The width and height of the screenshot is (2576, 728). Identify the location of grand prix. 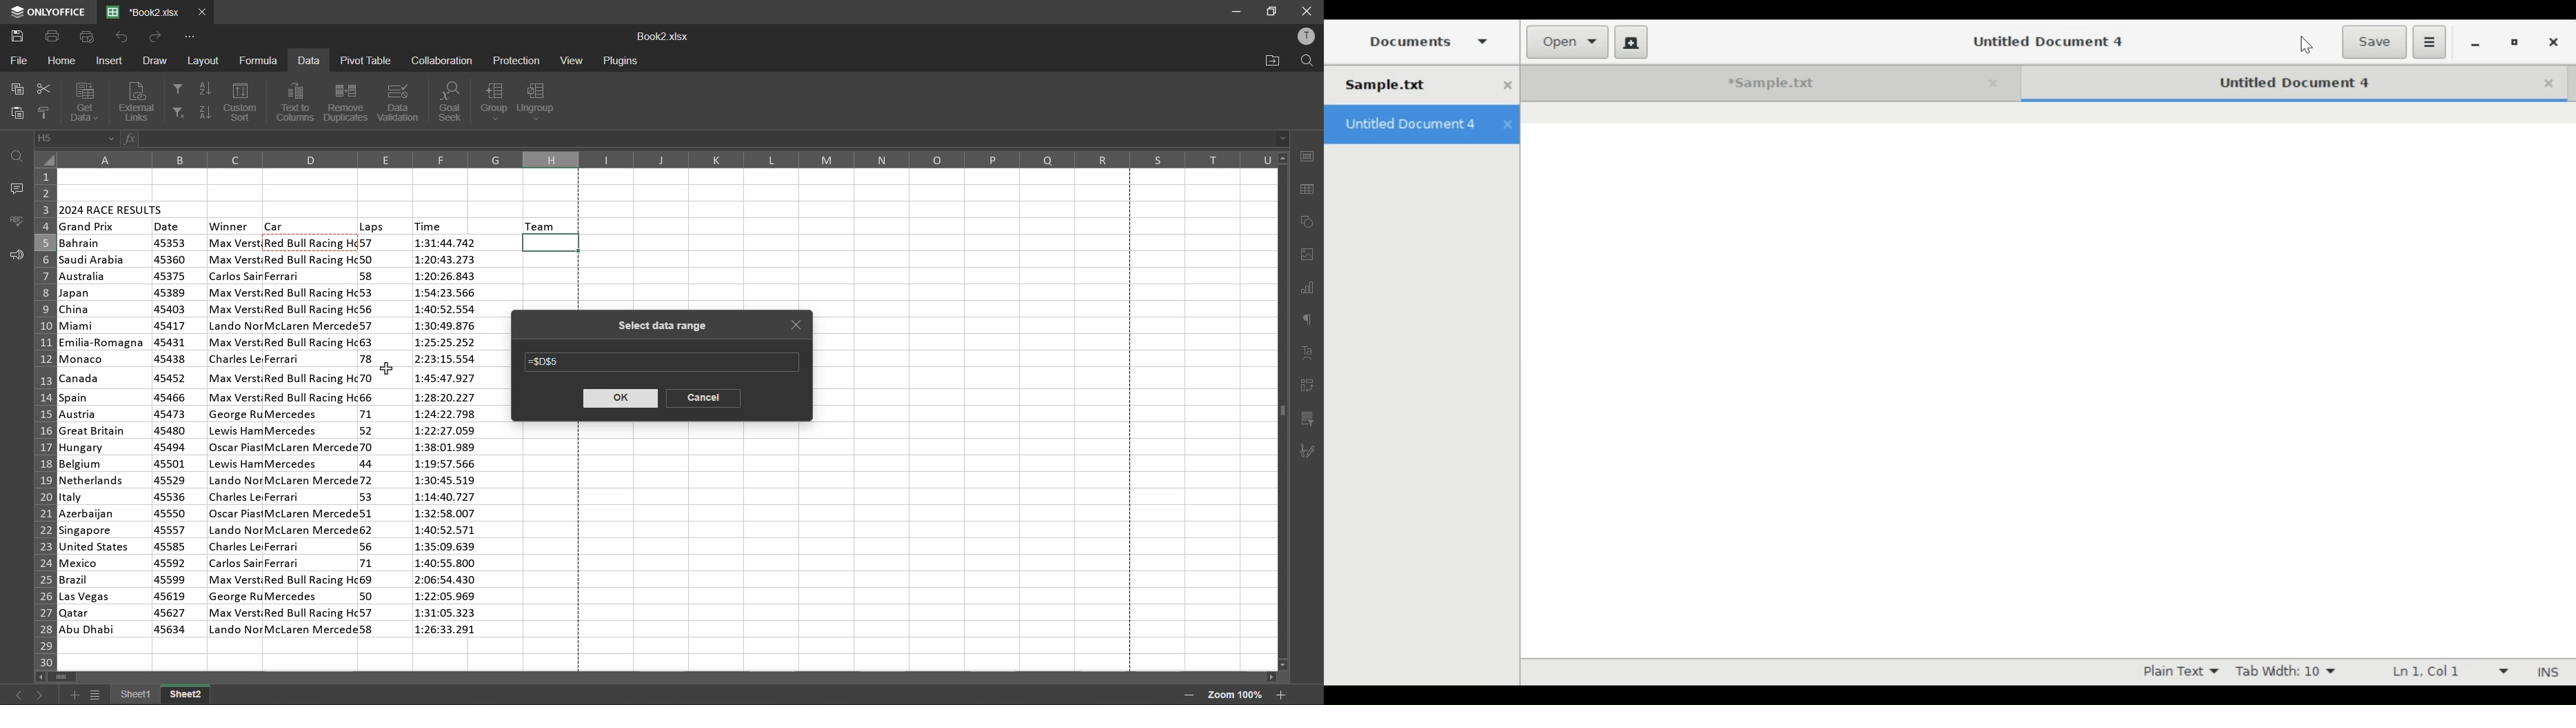
(88, 227).